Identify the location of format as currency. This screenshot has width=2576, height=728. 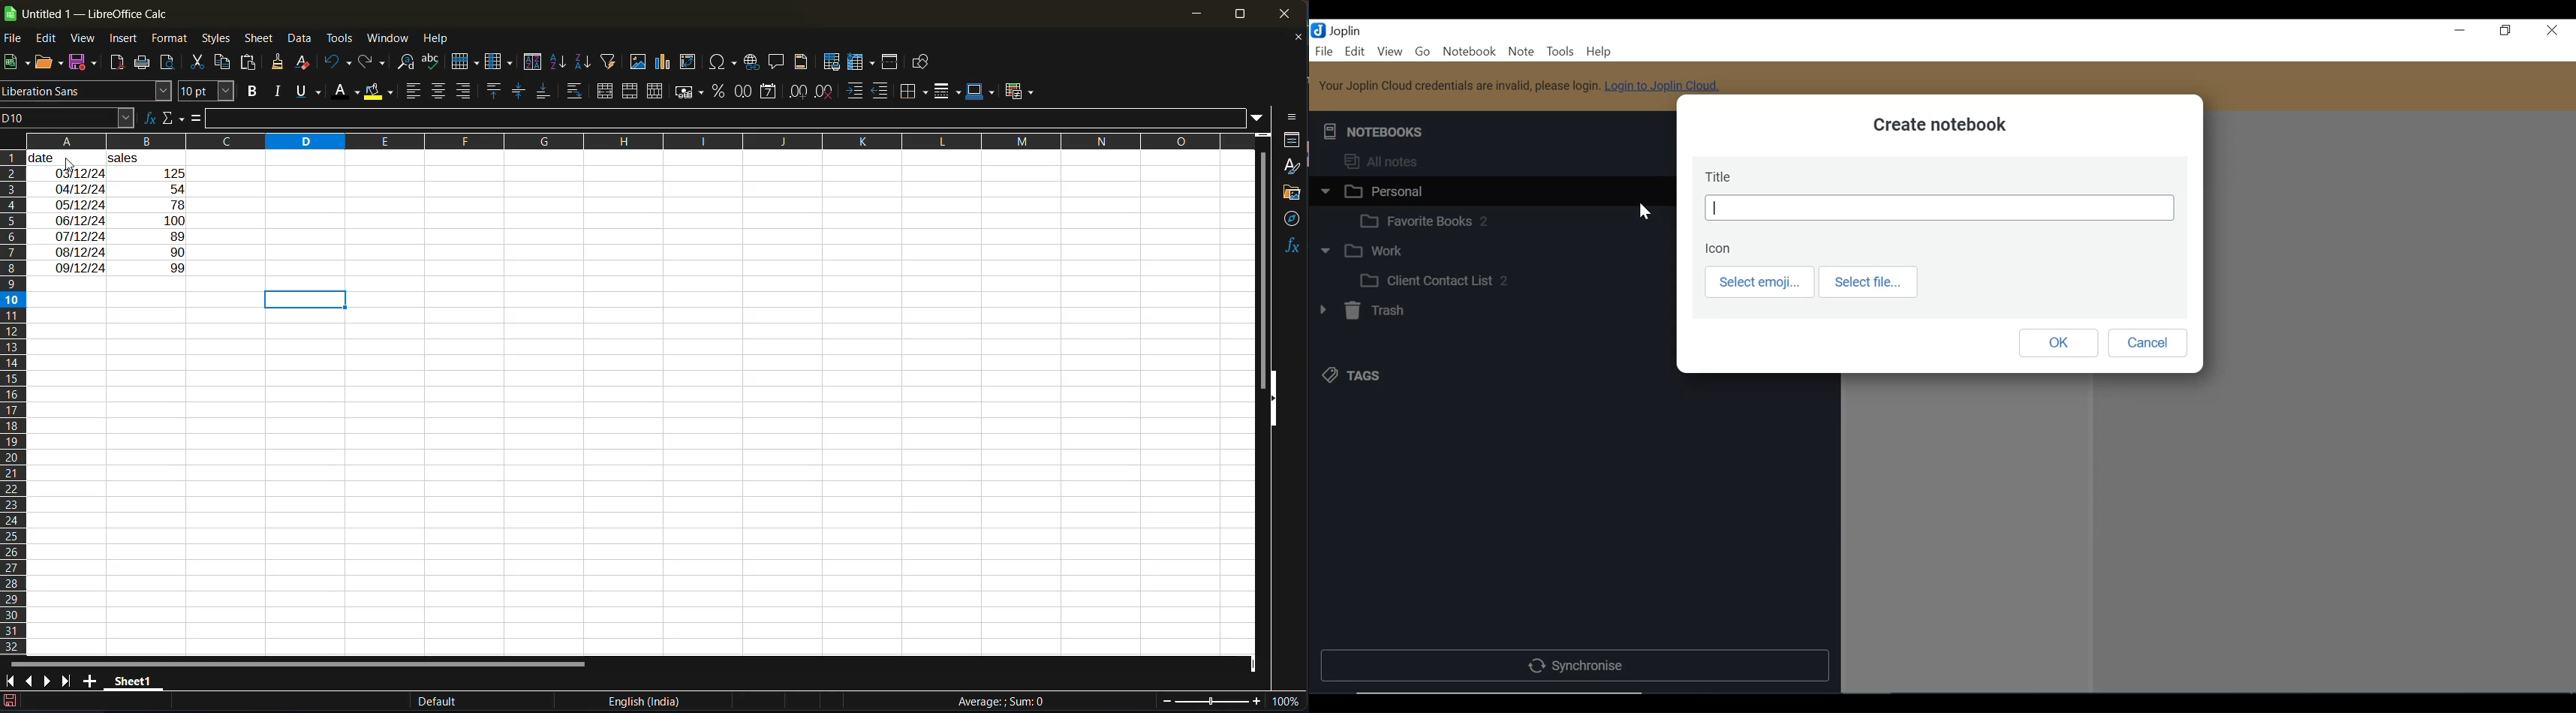
(691, 93).